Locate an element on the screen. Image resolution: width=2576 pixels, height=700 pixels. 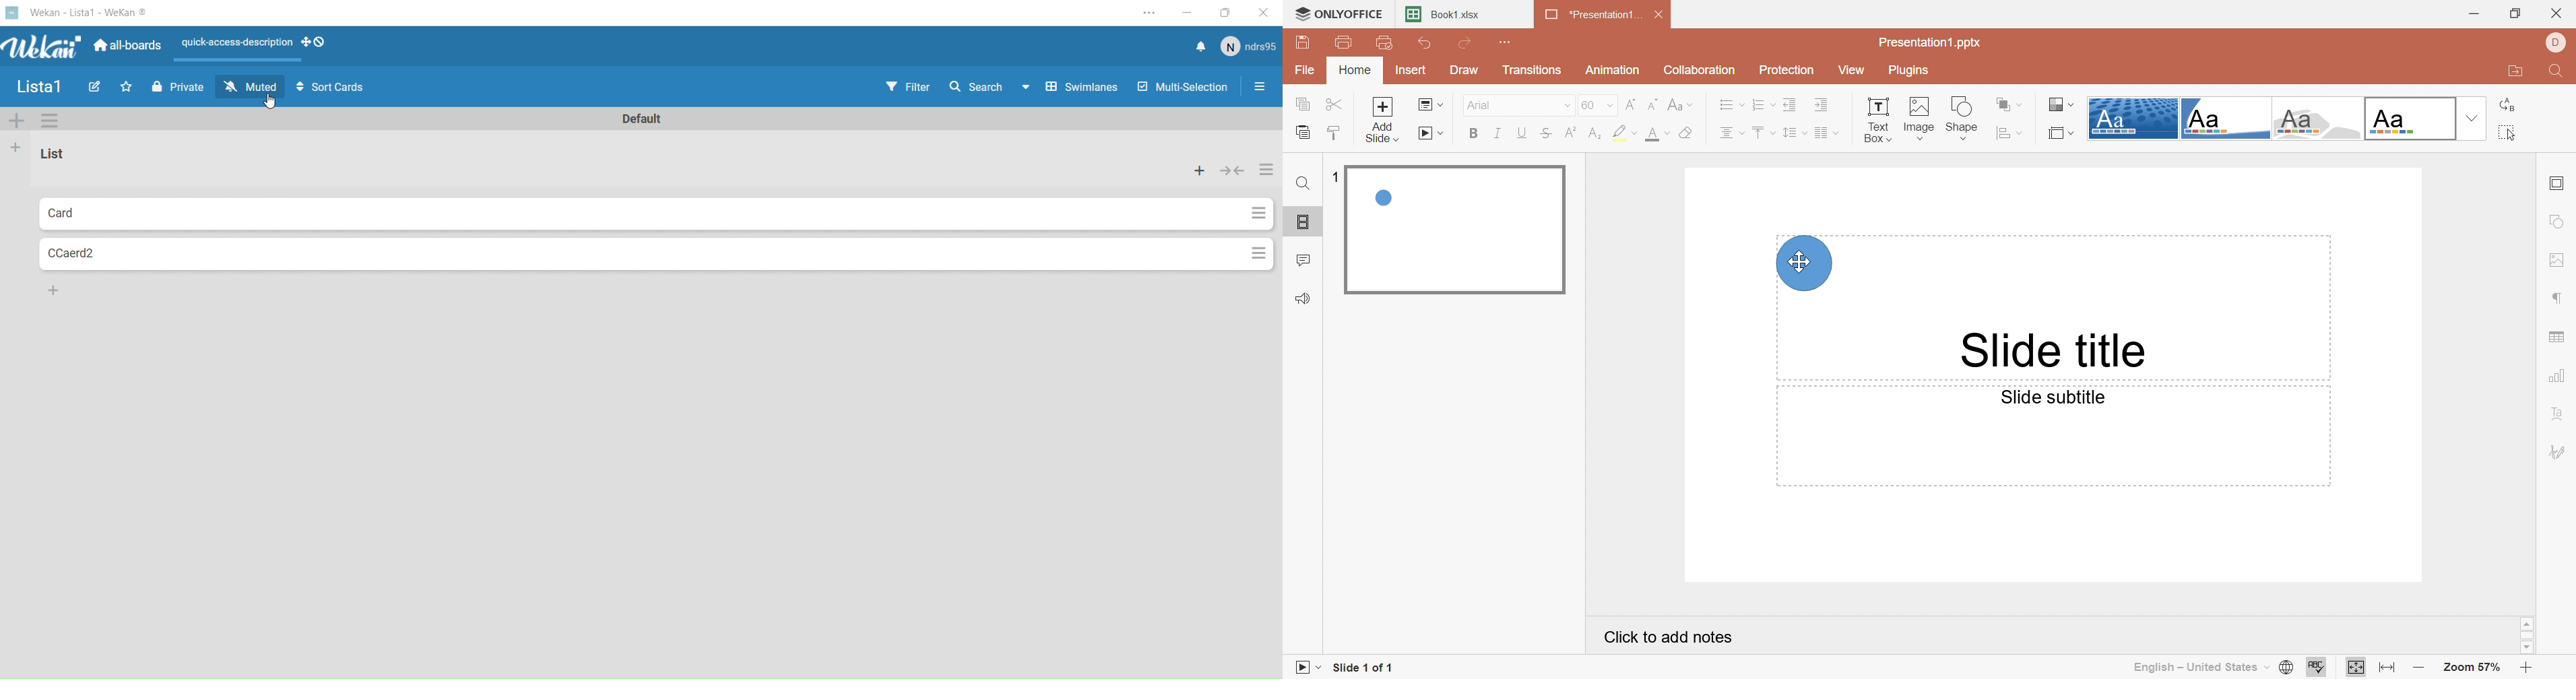
View is located at coordinates (1857, 71).